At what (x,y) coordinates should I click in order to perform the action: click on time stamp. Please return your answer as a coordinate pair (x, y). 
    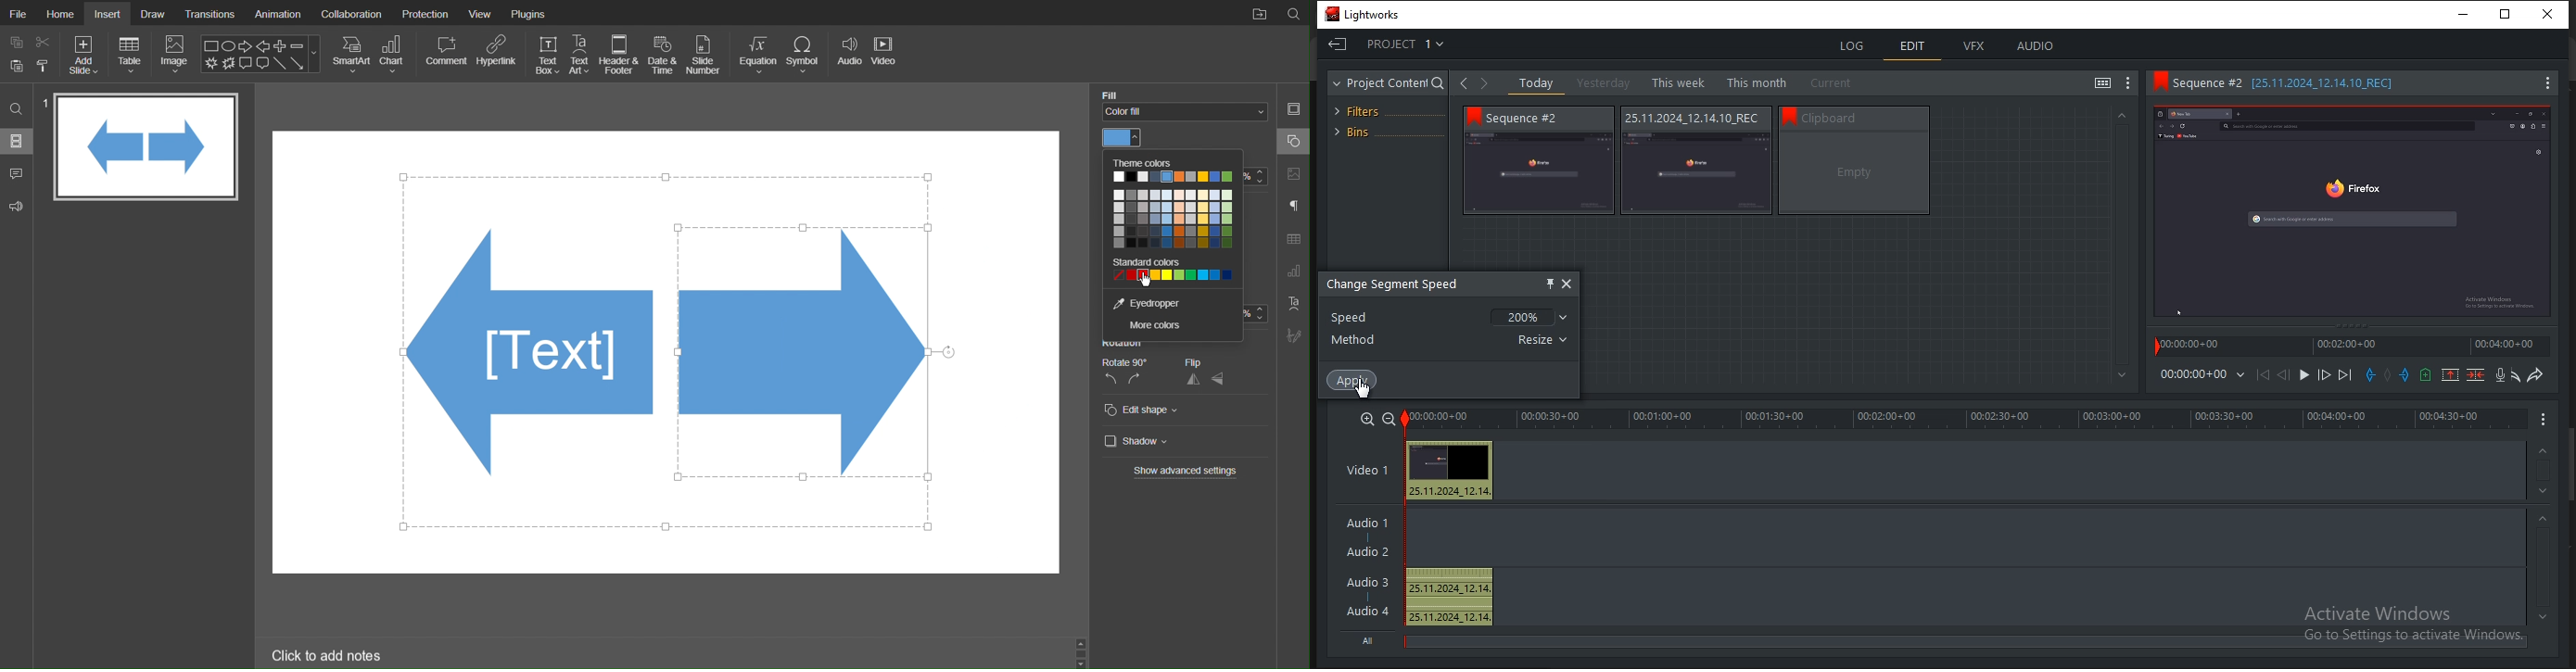
    Looking at the image, I should click on (2191, 347).